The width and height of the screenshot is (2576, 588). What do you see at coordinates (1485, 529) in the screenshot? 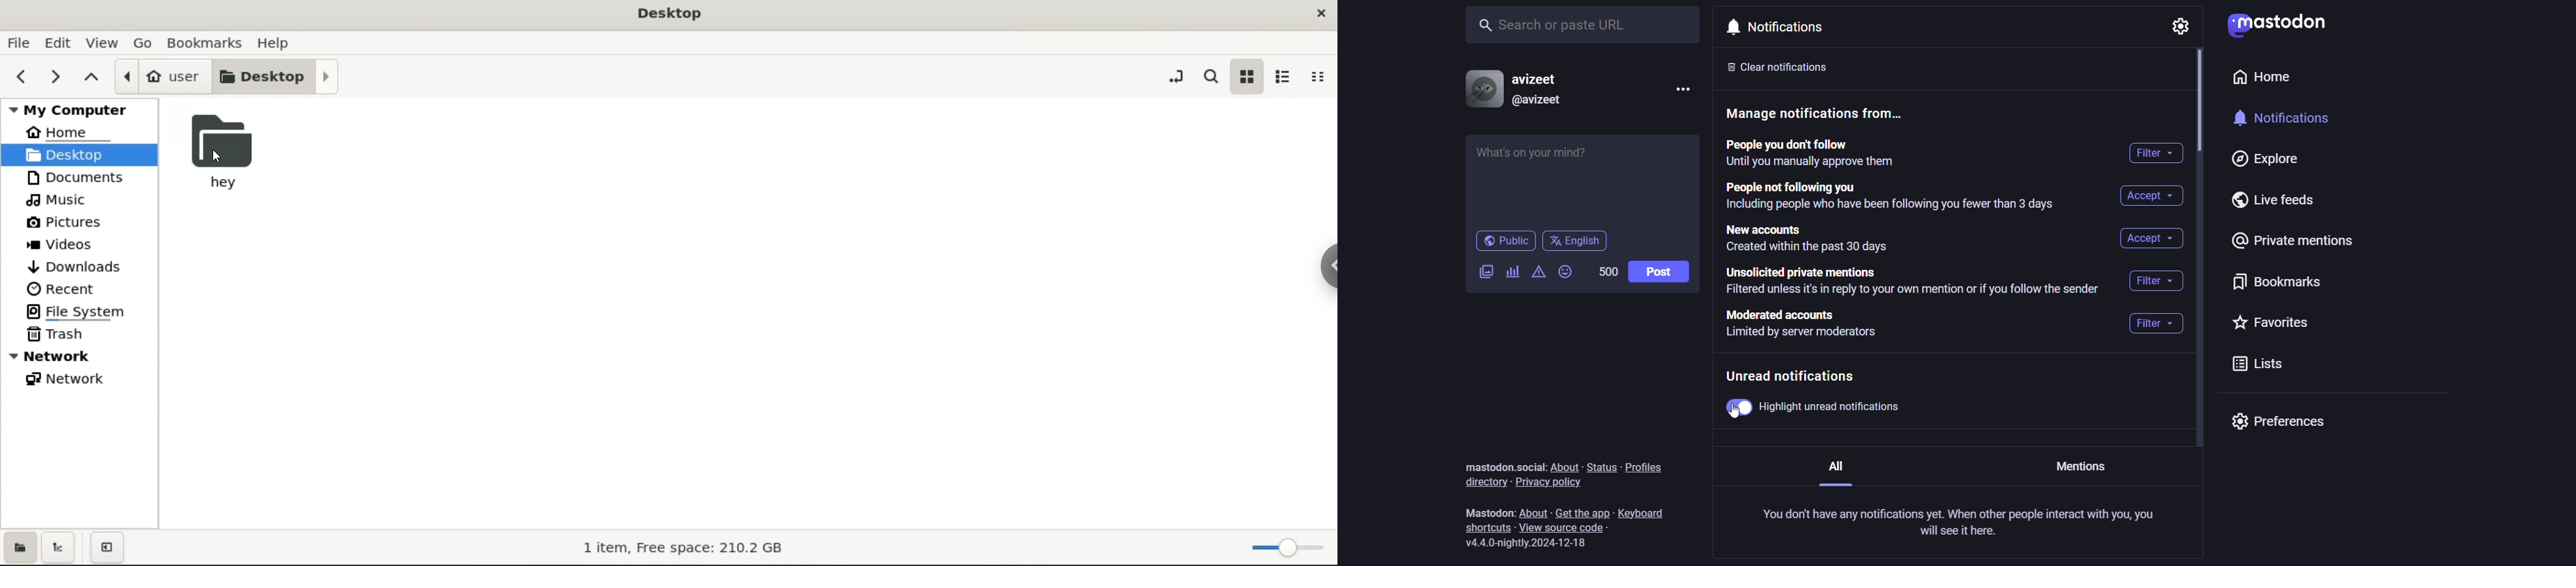
I see `shortcuts` at bounding box center [1485, 529].